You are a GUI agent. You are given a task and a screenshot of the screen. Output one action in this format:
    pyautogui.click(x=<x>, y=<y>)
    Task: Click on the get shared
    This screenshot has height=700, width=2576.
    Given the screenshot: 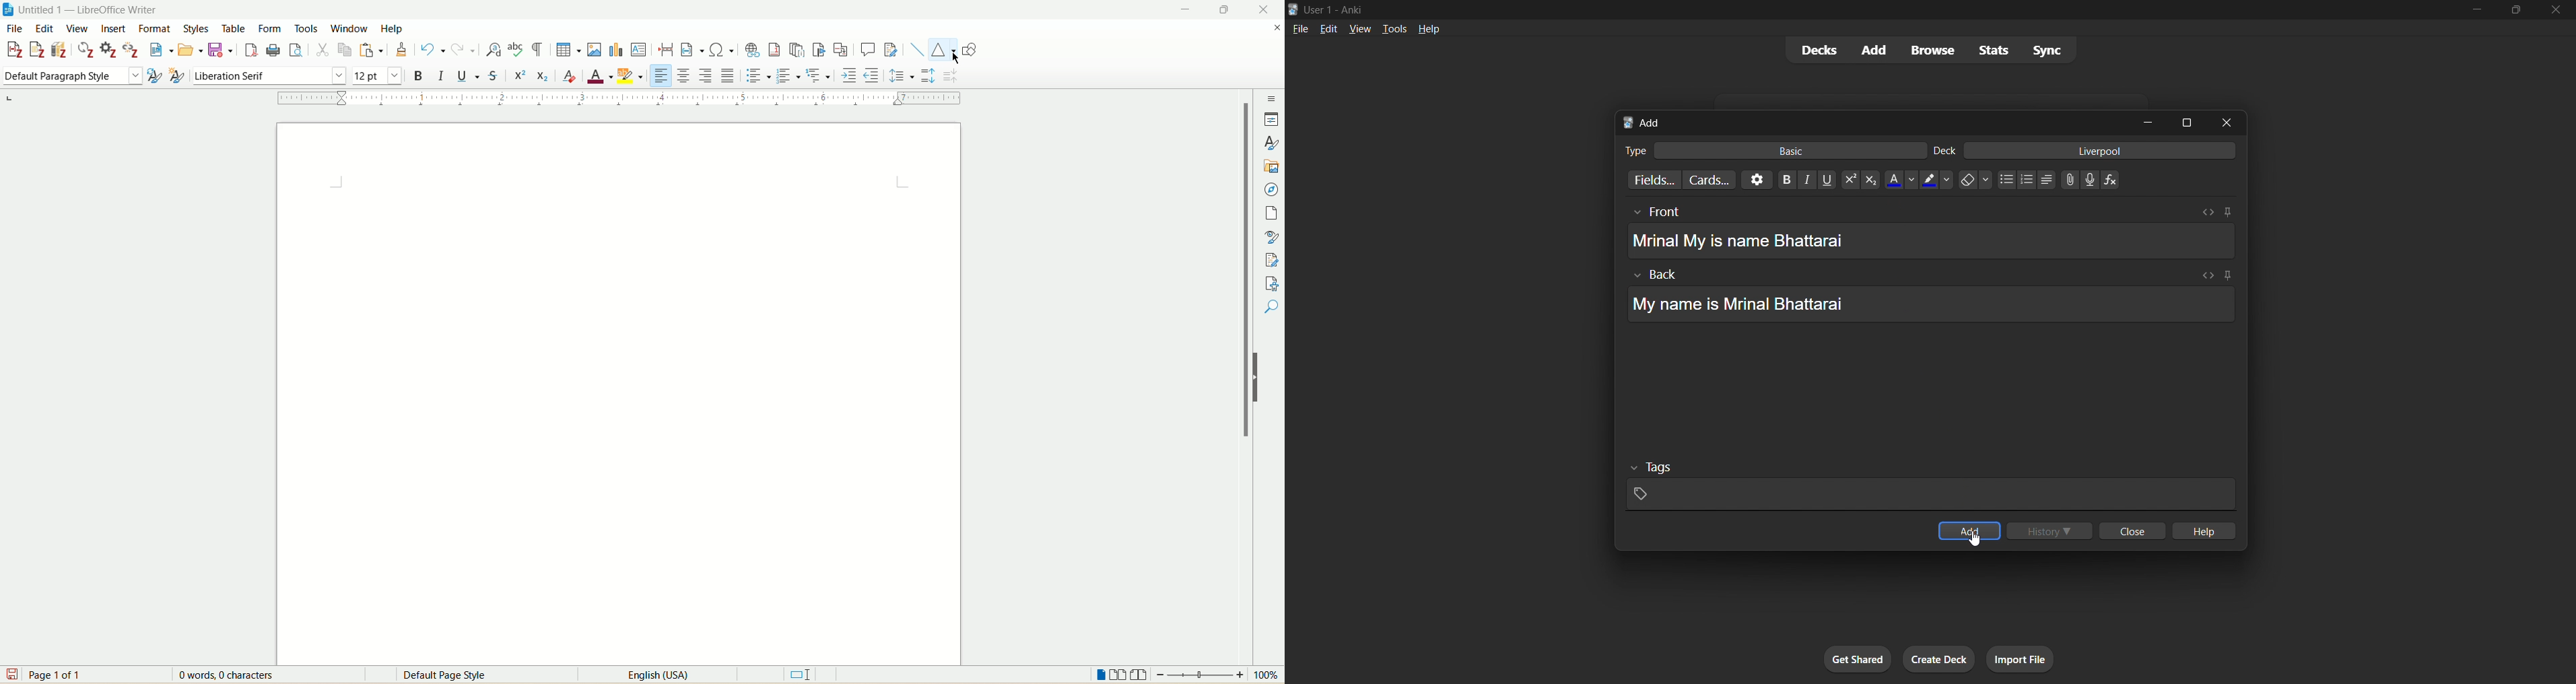 What is the action you would take?
    pyautogui.click(x=1853, y=660)
    